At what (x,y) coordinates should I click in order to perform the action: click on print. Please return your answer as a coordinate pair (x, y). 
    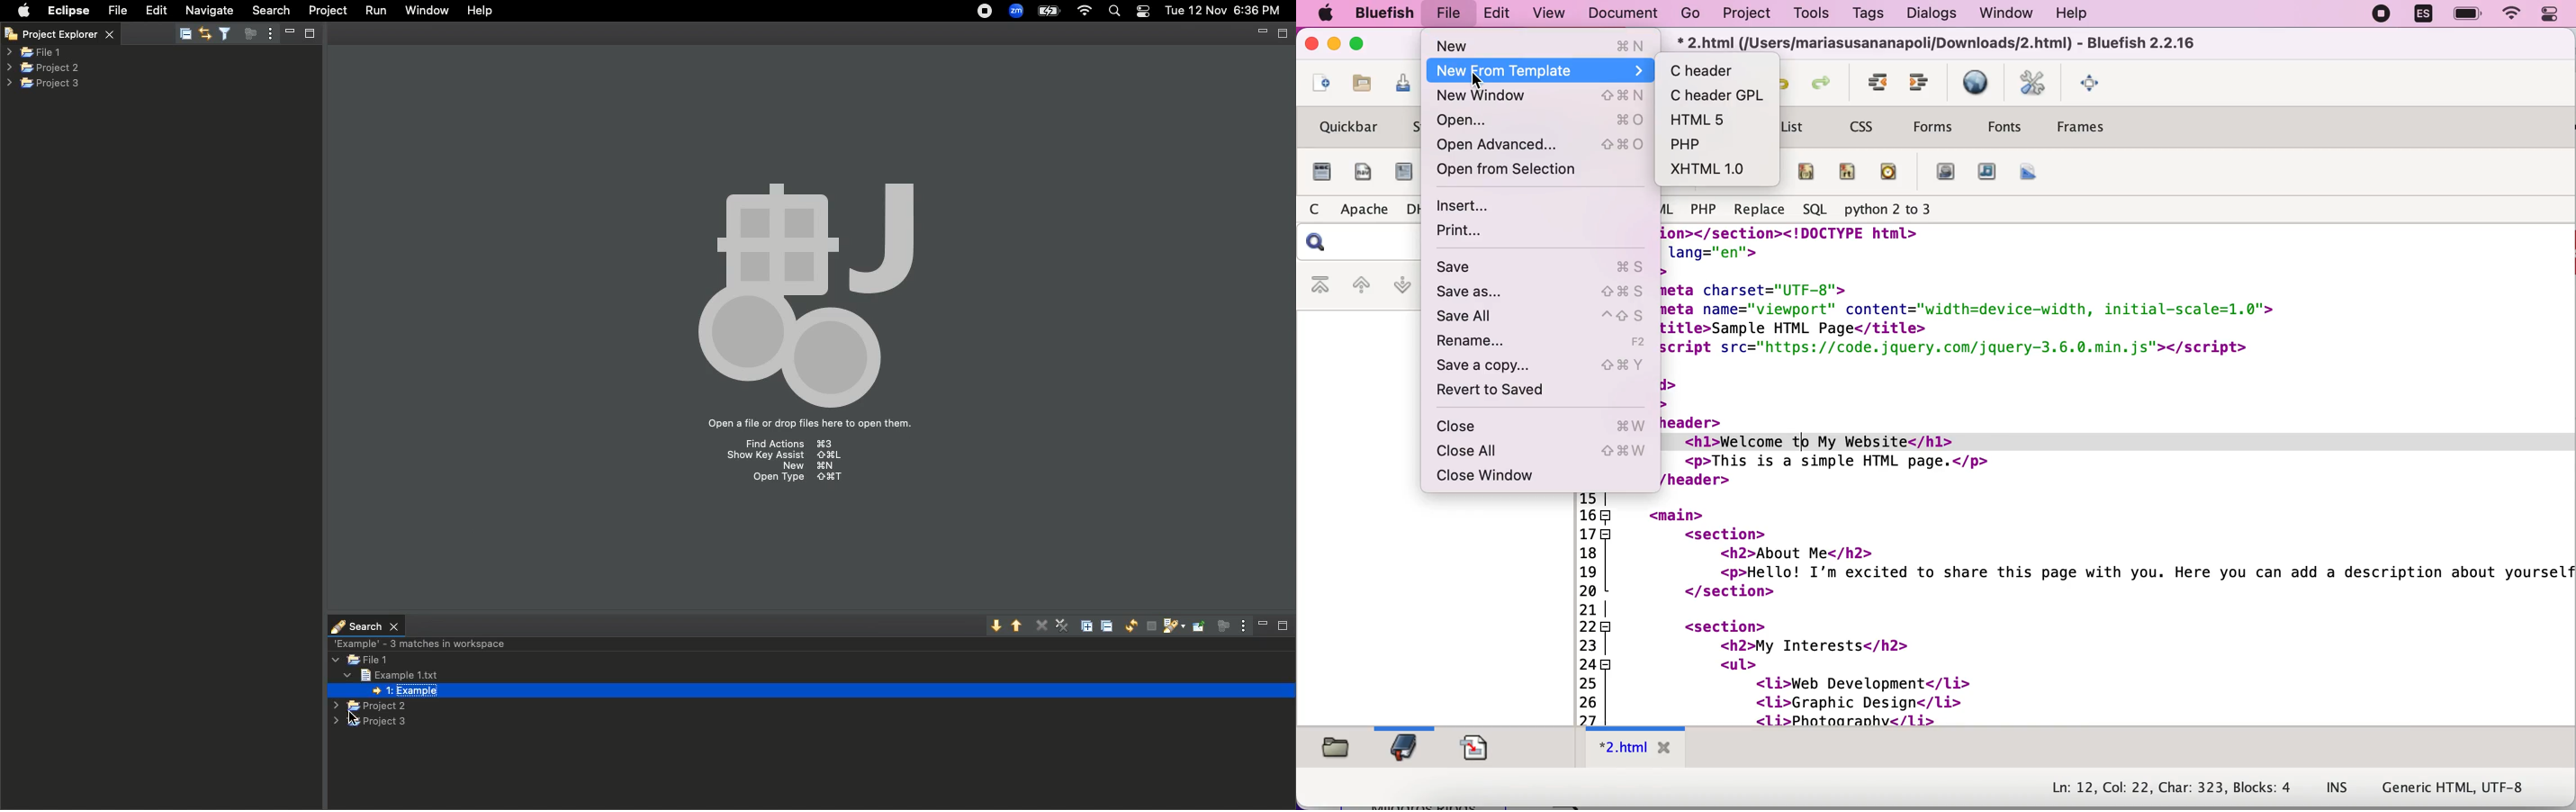
    Looking at the image, I should click on (1522, 235).